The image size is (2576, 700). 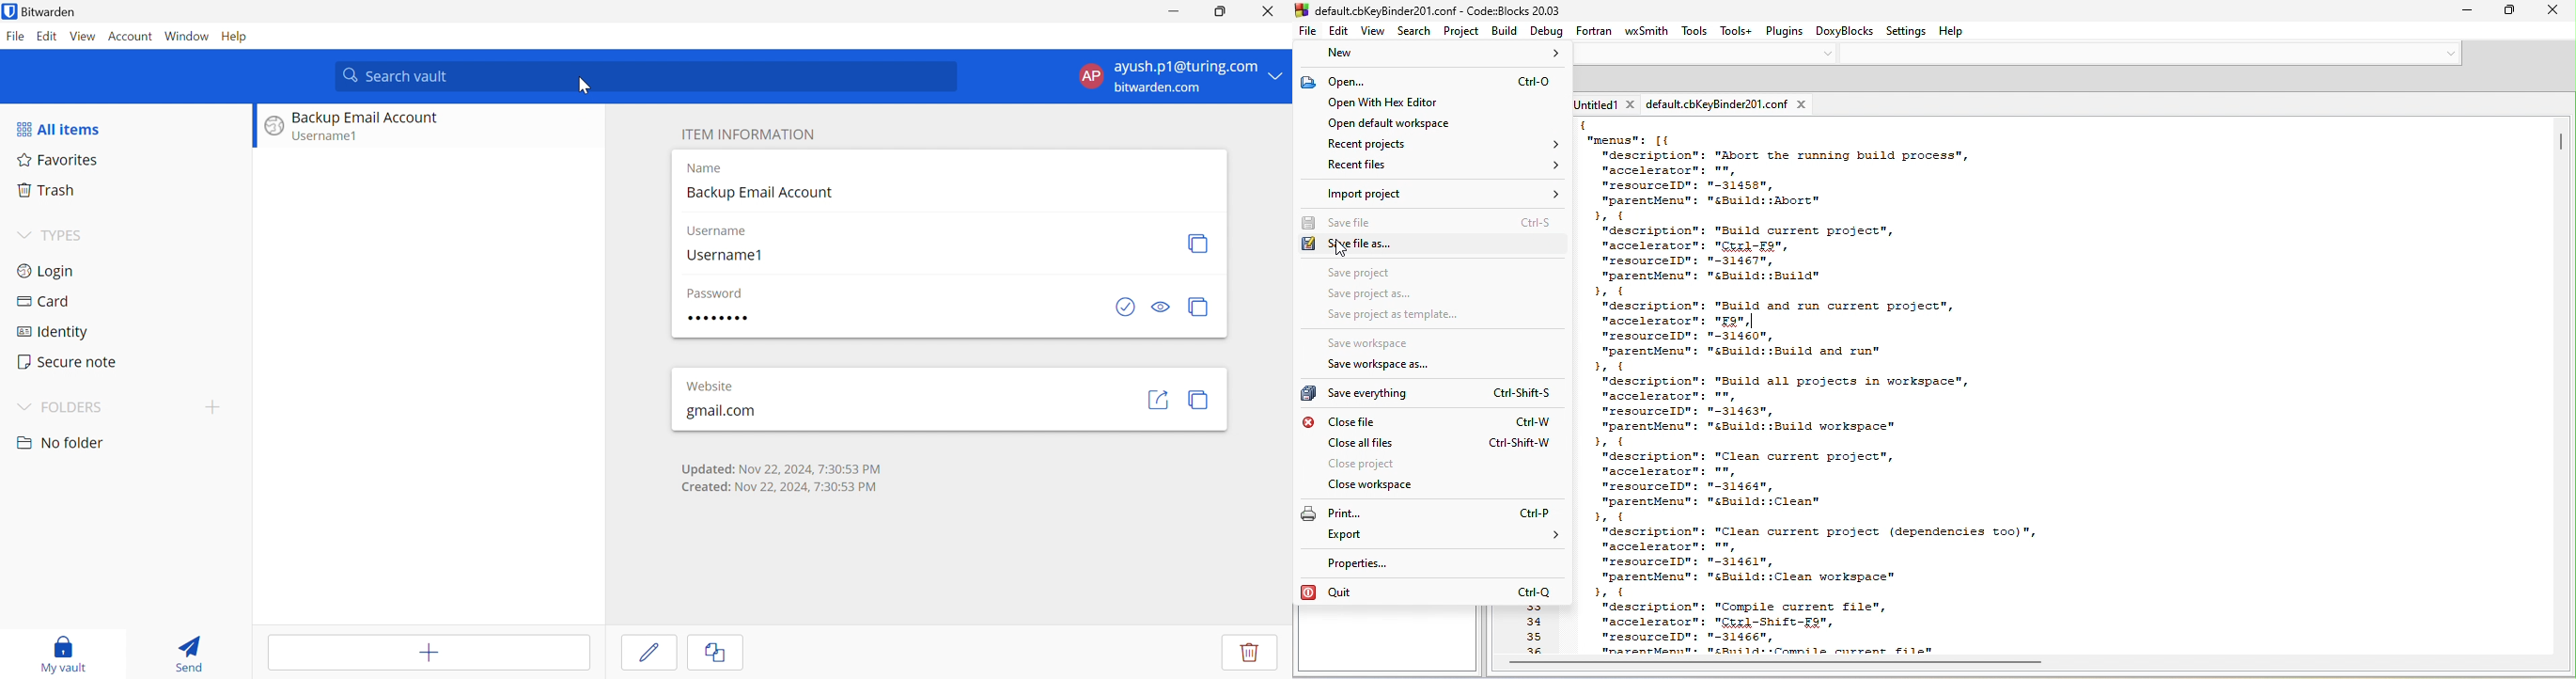 What do you see at coordinates (63, 655) in the screenshot?
I see `My vault` at bounding box center [63, 655].